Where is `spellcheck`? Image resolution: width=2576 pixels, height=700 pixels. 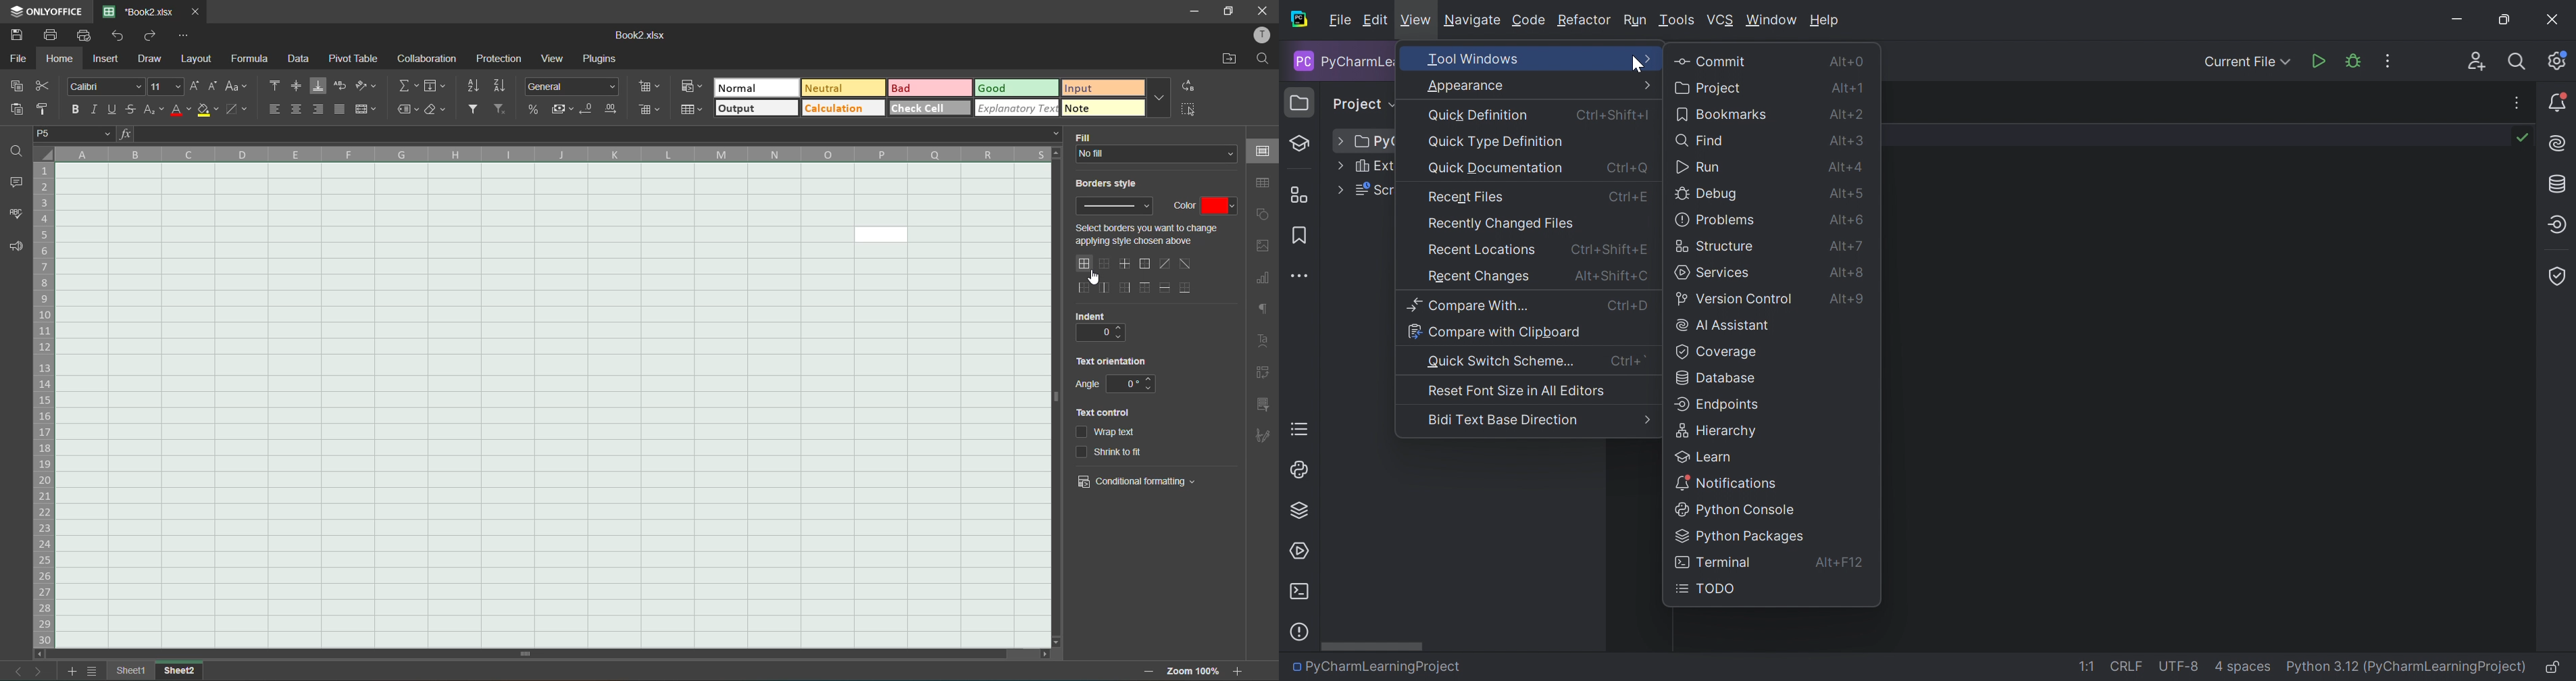
spellcheck is located at coordinates (15, 216).